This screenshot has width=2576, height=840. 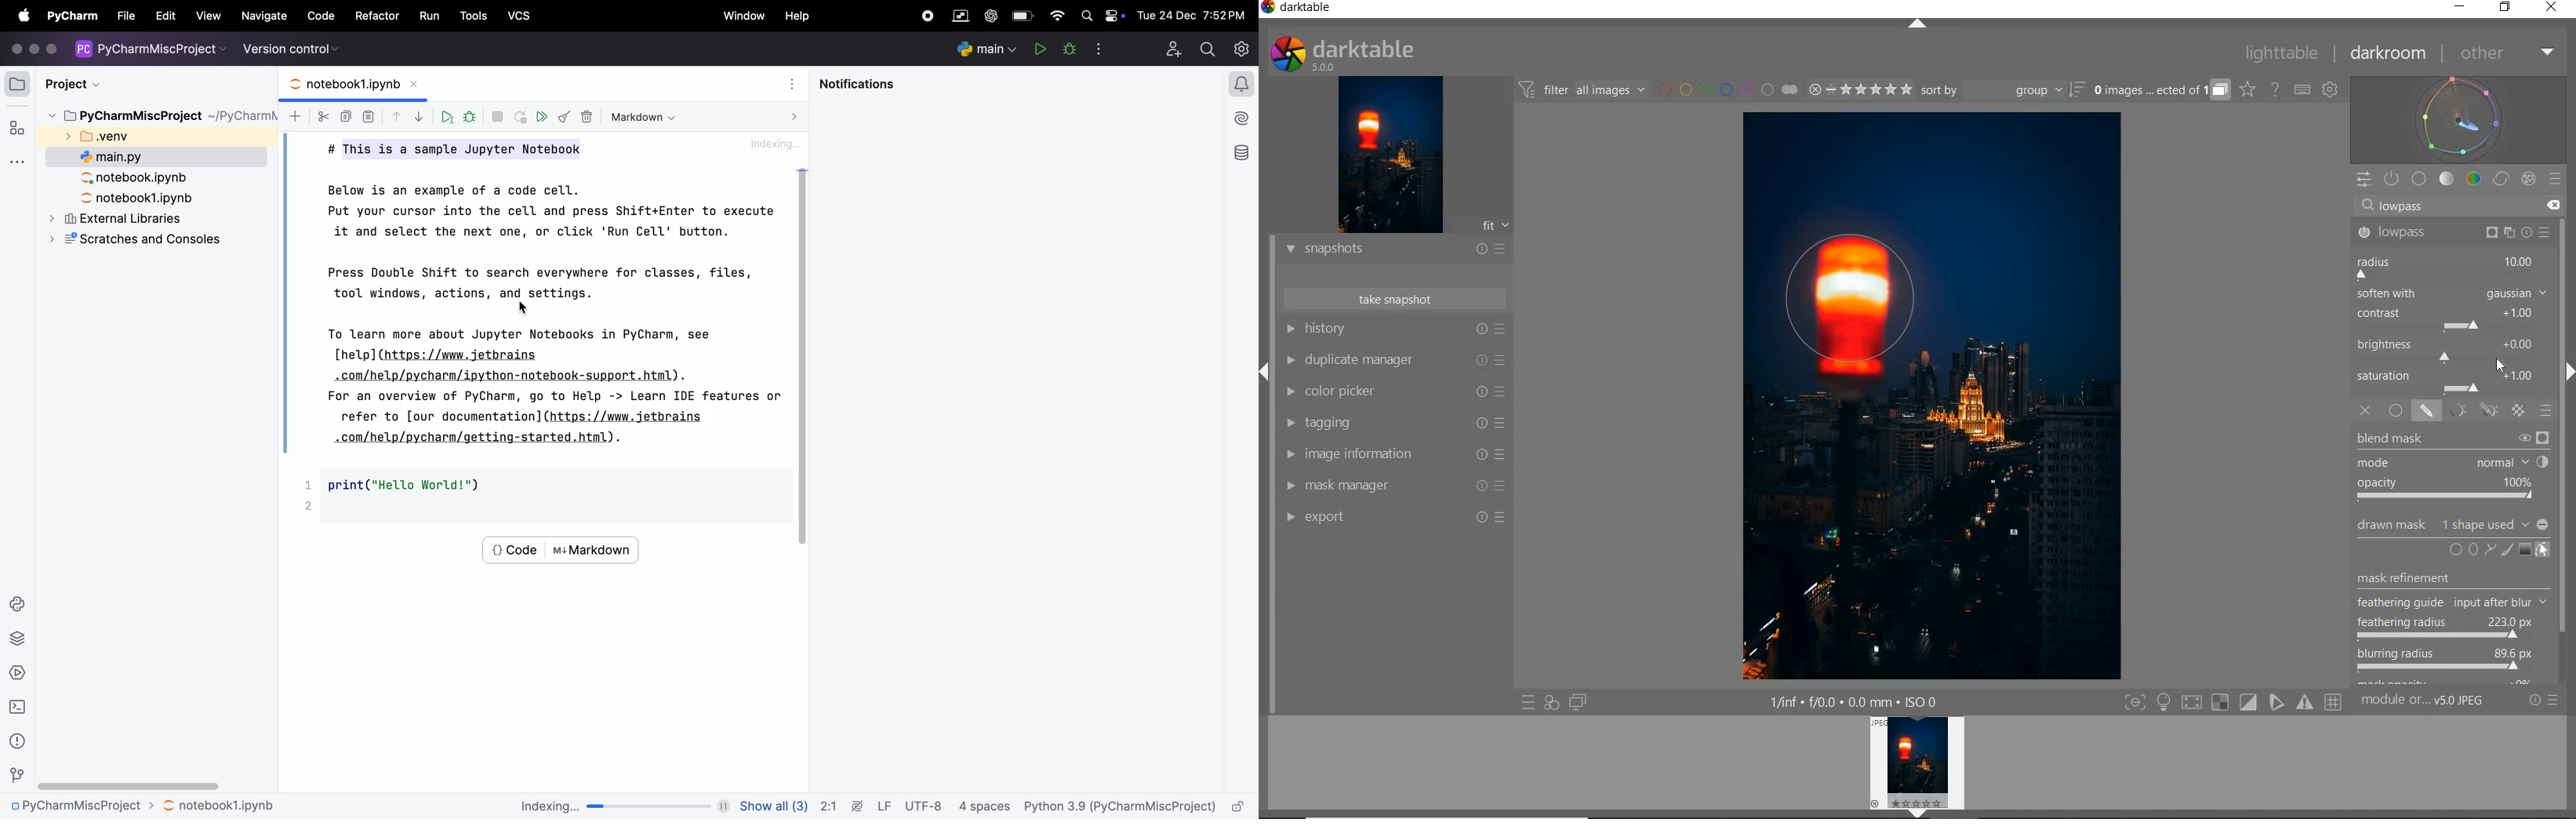 What do you see at coordinates (1396, 517) in the screenshot?
I see `EXPORT` at bounding box center [1396, 517].